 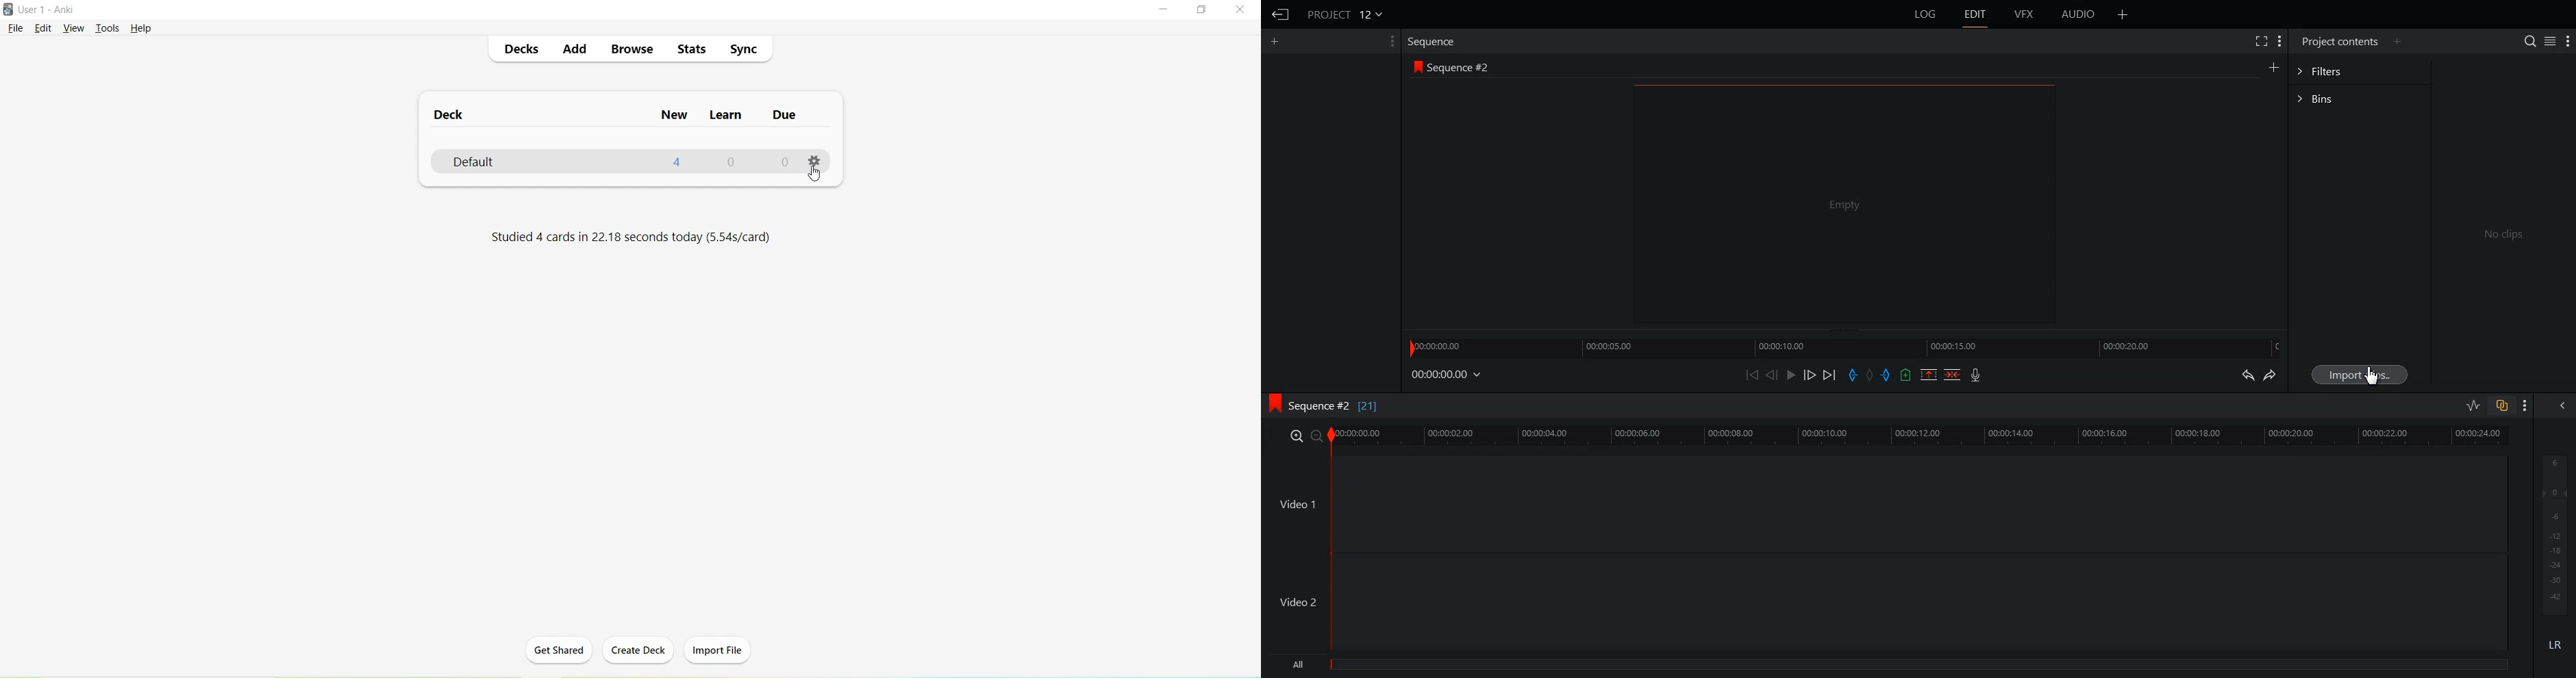 I want to click on Audio Output level, so click(x=2553, y=534).